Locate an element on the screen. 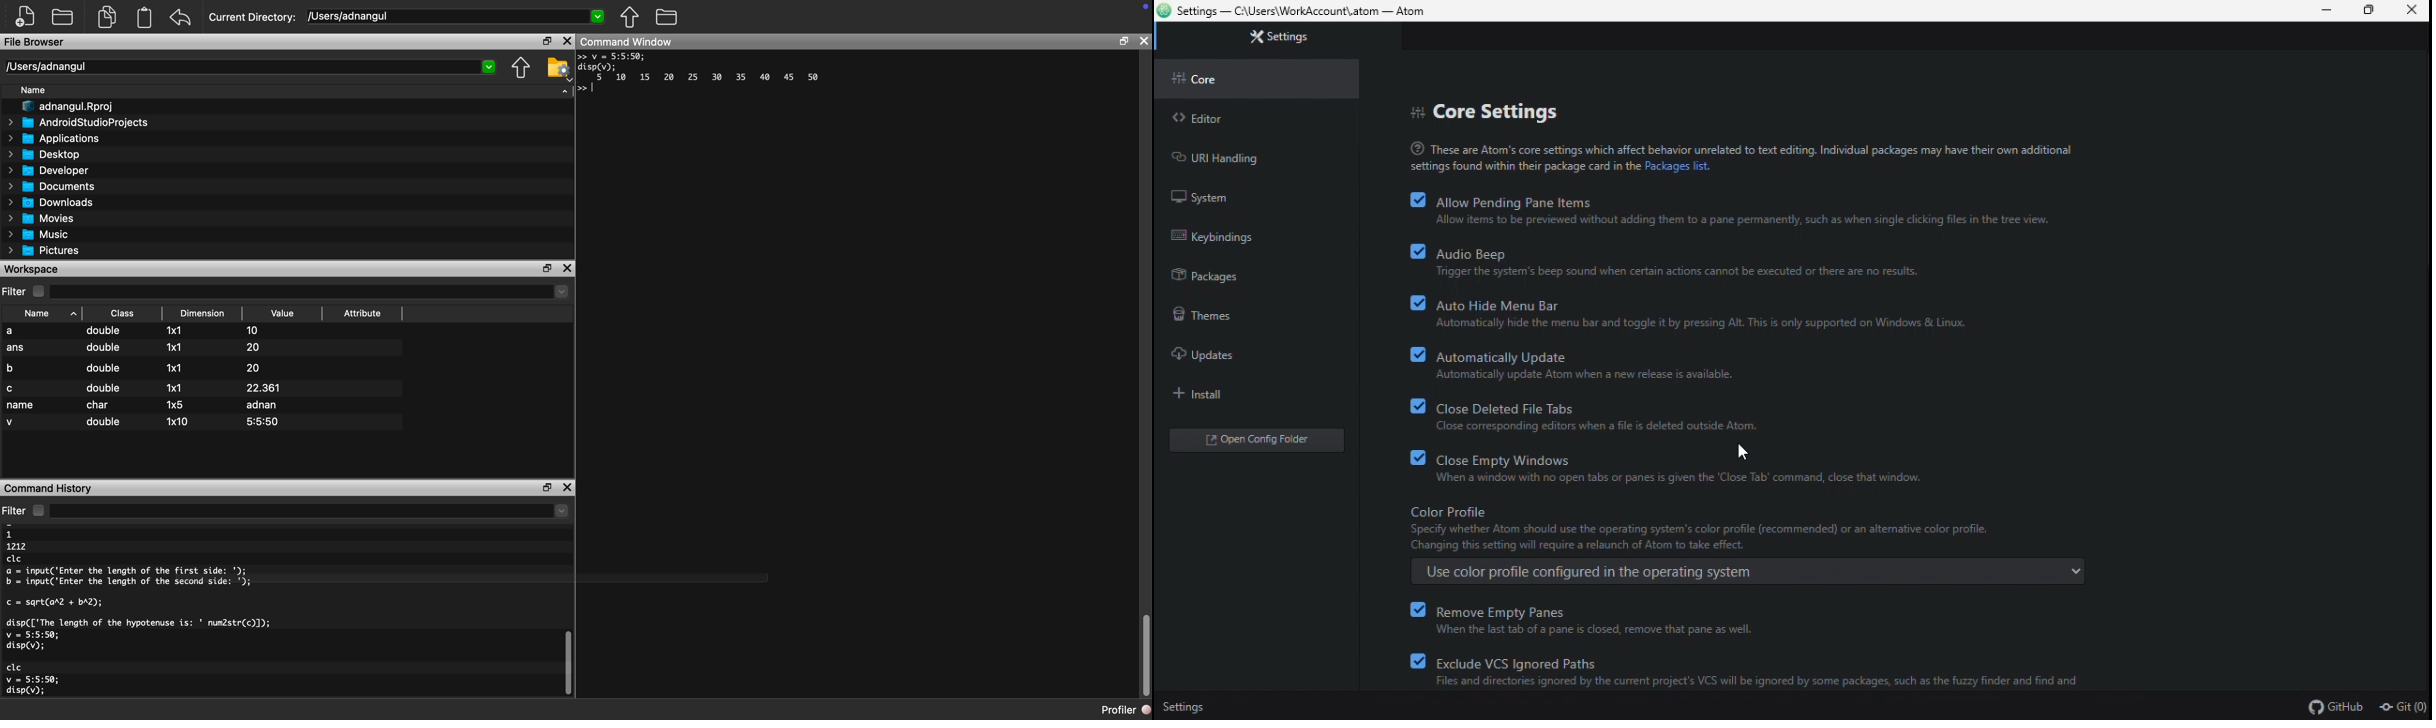  Audio beep  is located at coordinates (1706, 264).